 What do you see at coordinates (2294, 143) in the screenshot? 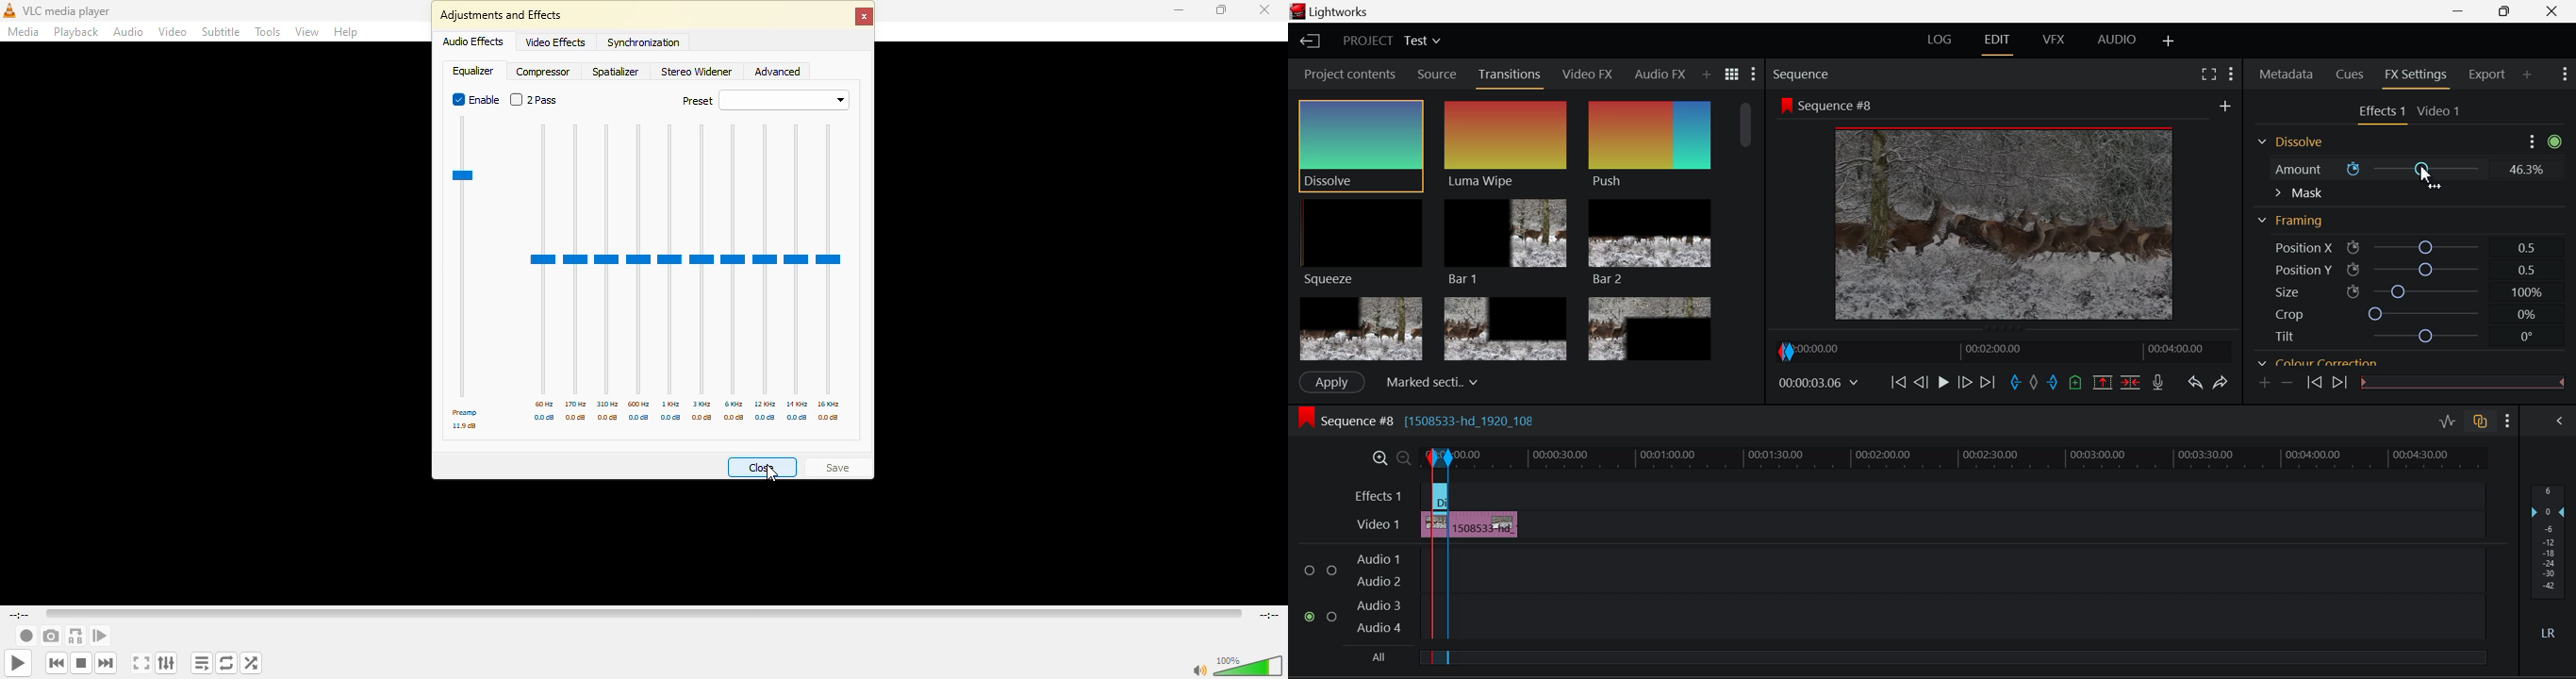
I see `Dissolve Section` at bounding box center [2294, 143].